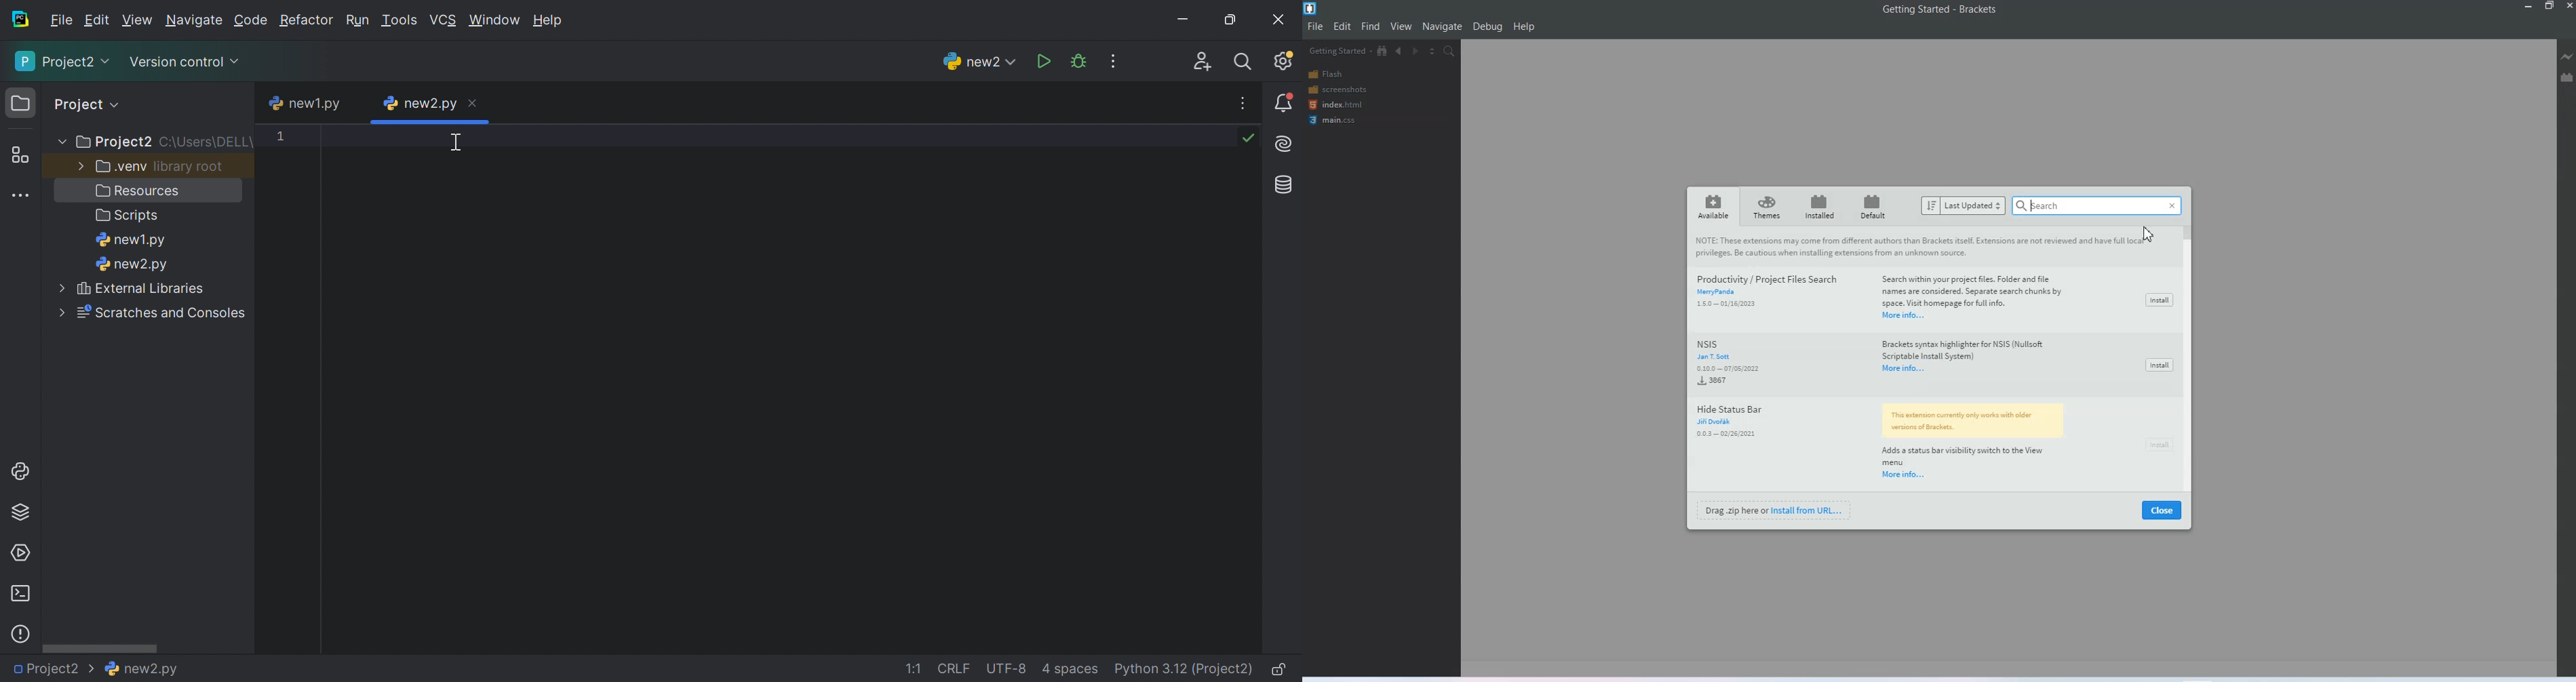 This screenshot has width=2576, height=700. What do you see at coordinates (304, 104) in the screenshot?
I see `new1.py` at bounding box center [304, 104].